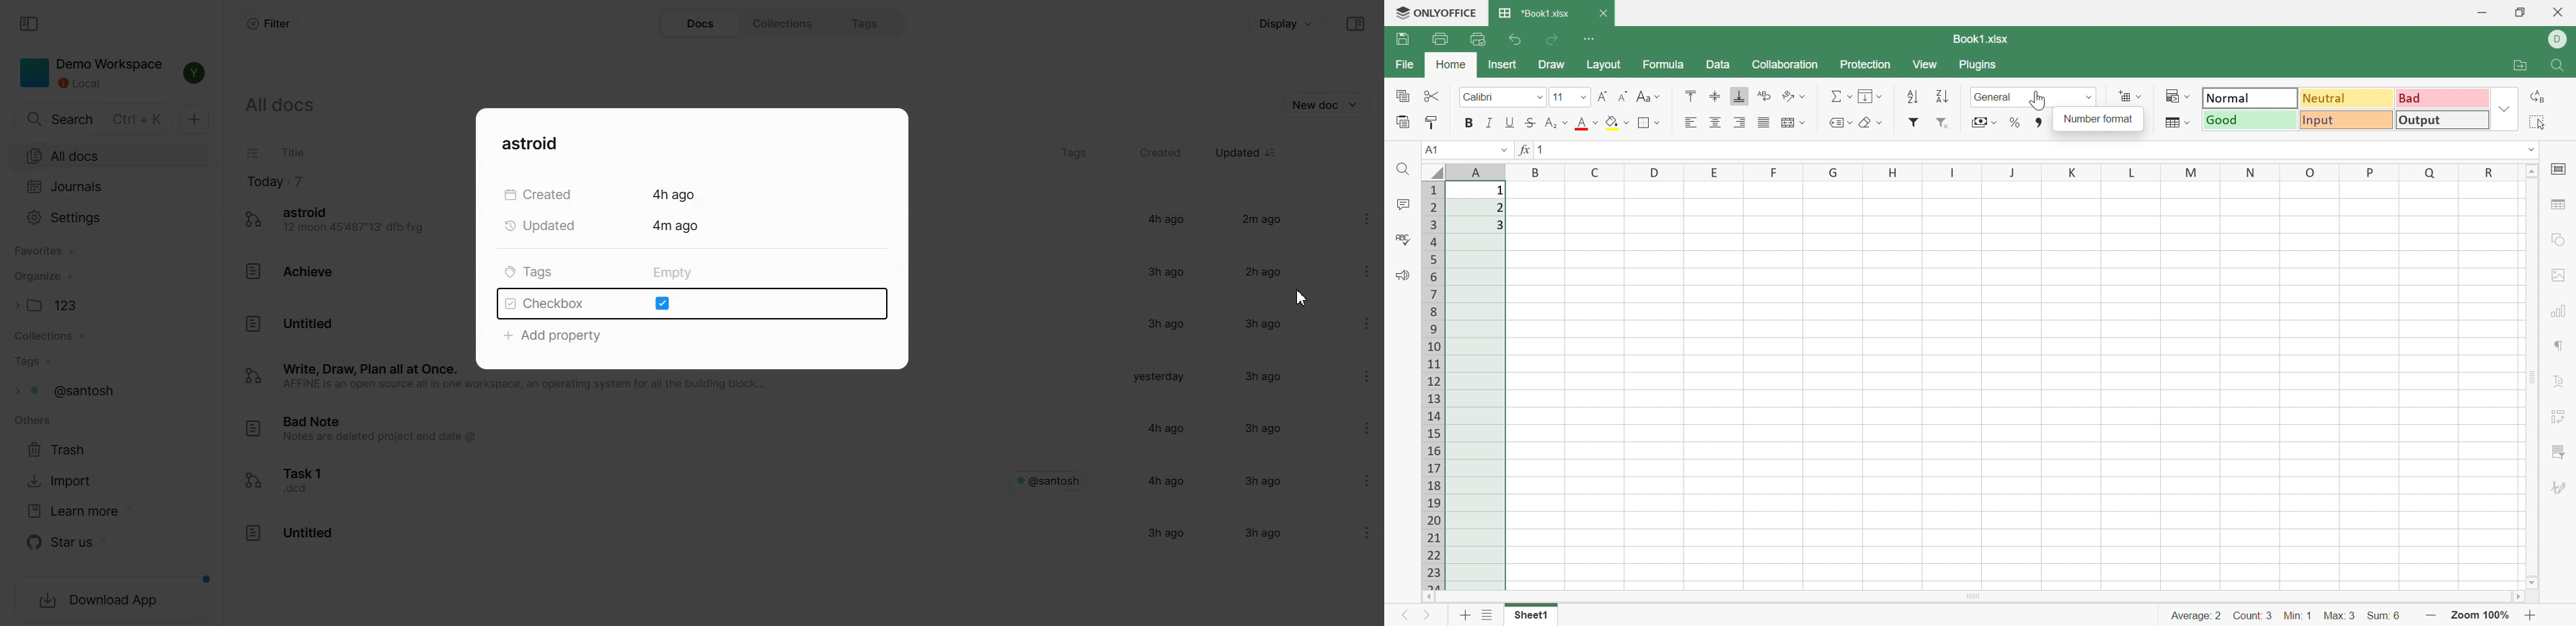  What do you see at coordinates (1870, 124) in the screenshot?
I see `Clear` at bounding box center [1870, 124].